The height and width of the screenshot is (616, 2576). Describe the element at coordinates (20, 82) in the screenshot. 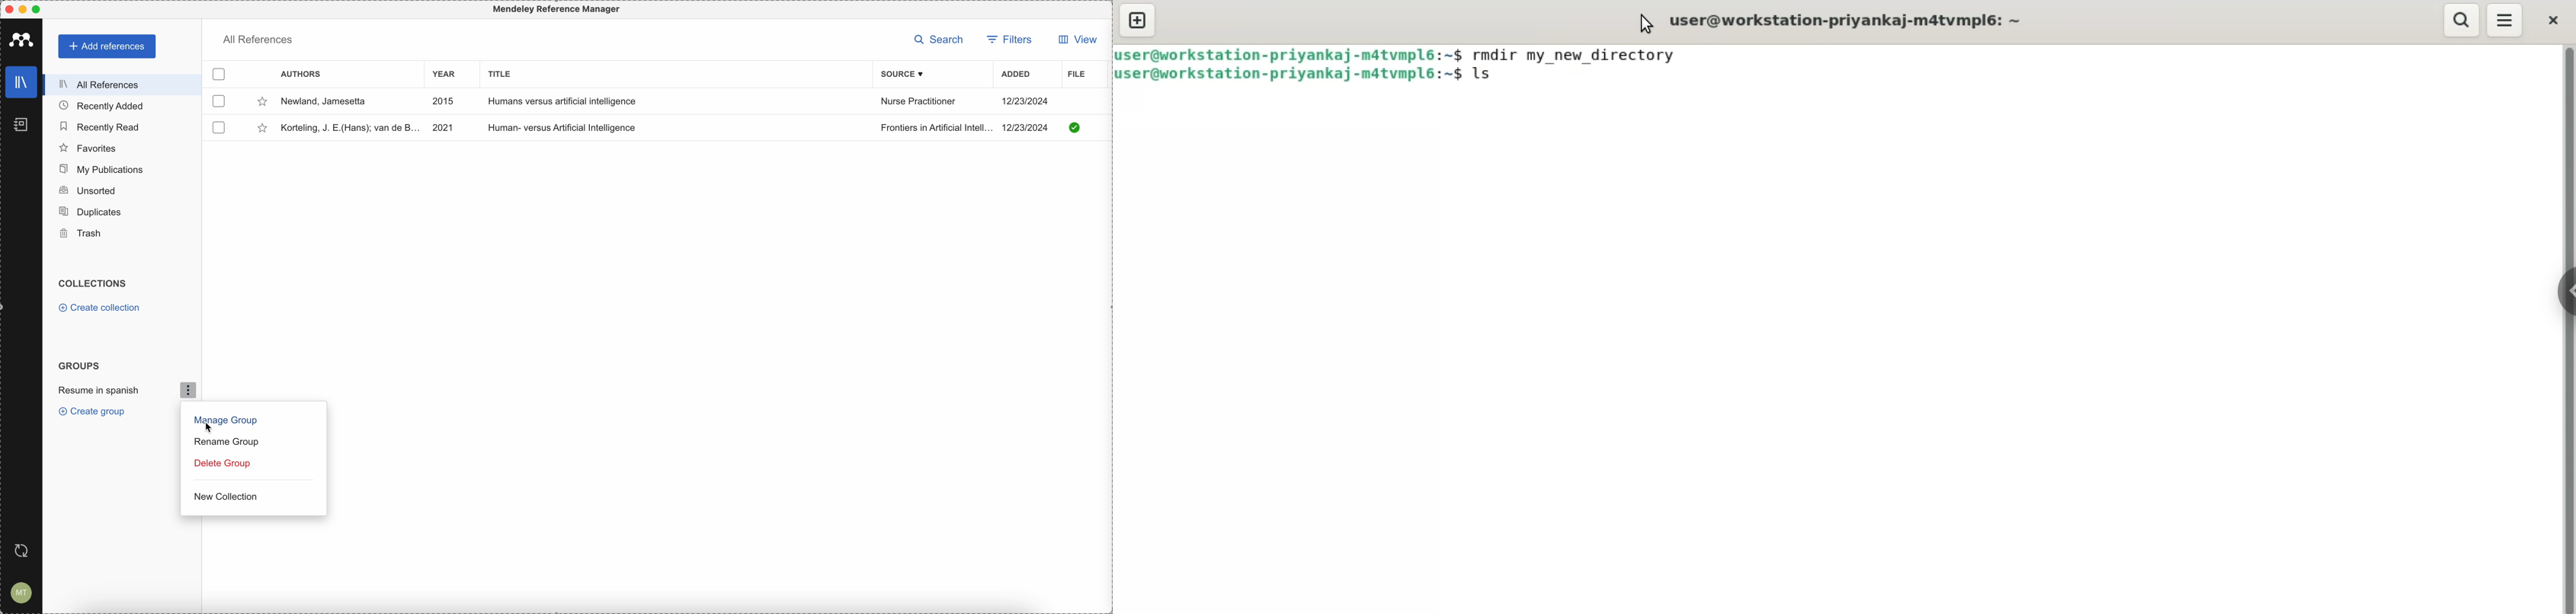

I see `library` at that location.